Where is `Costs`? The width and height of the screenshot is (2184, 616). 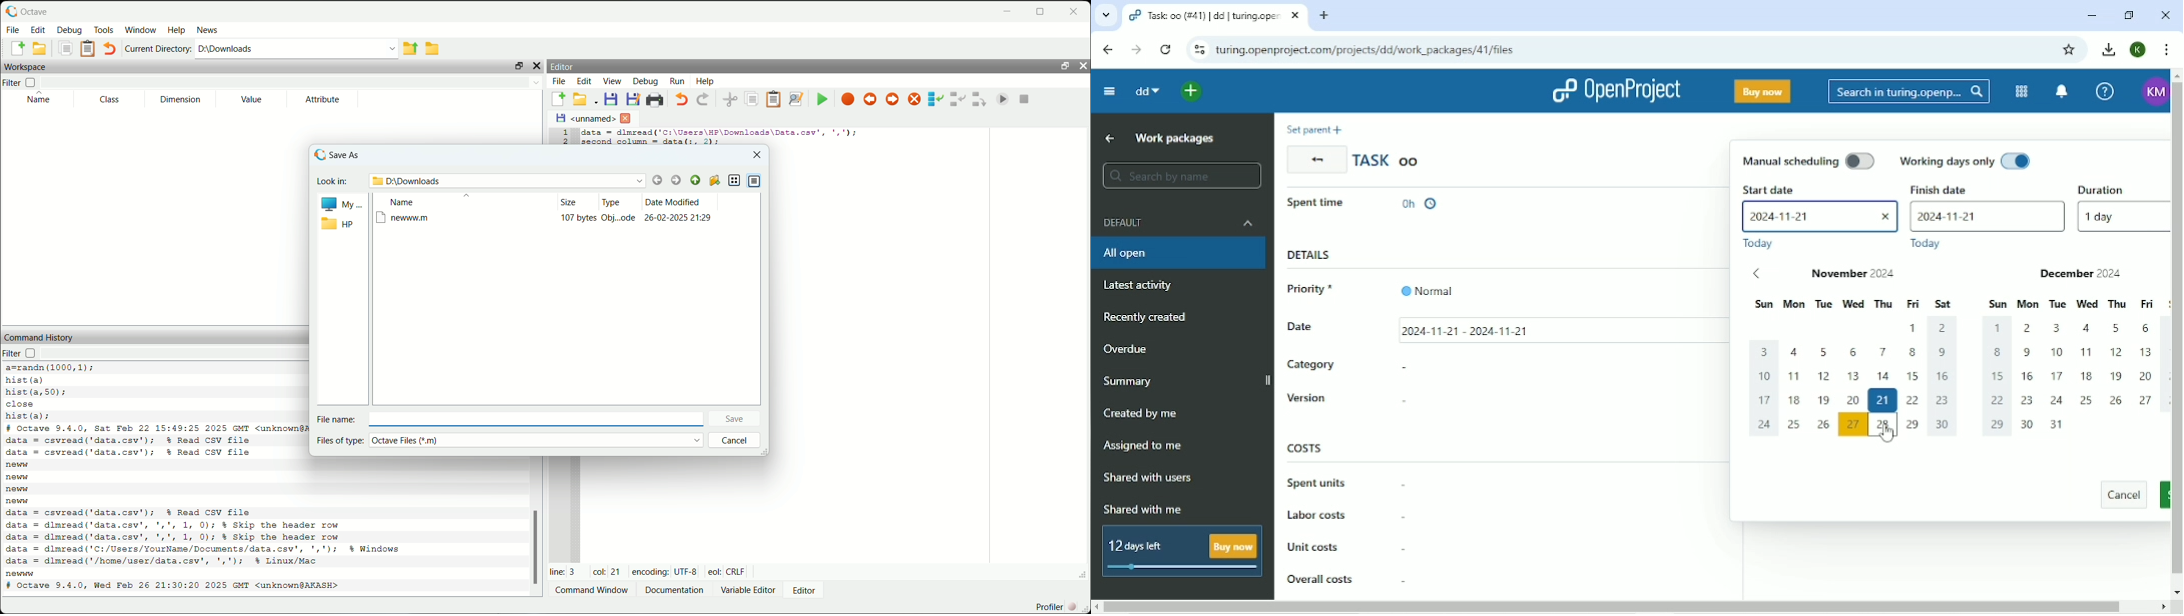
Costs is located at coordinates (1305, 447).